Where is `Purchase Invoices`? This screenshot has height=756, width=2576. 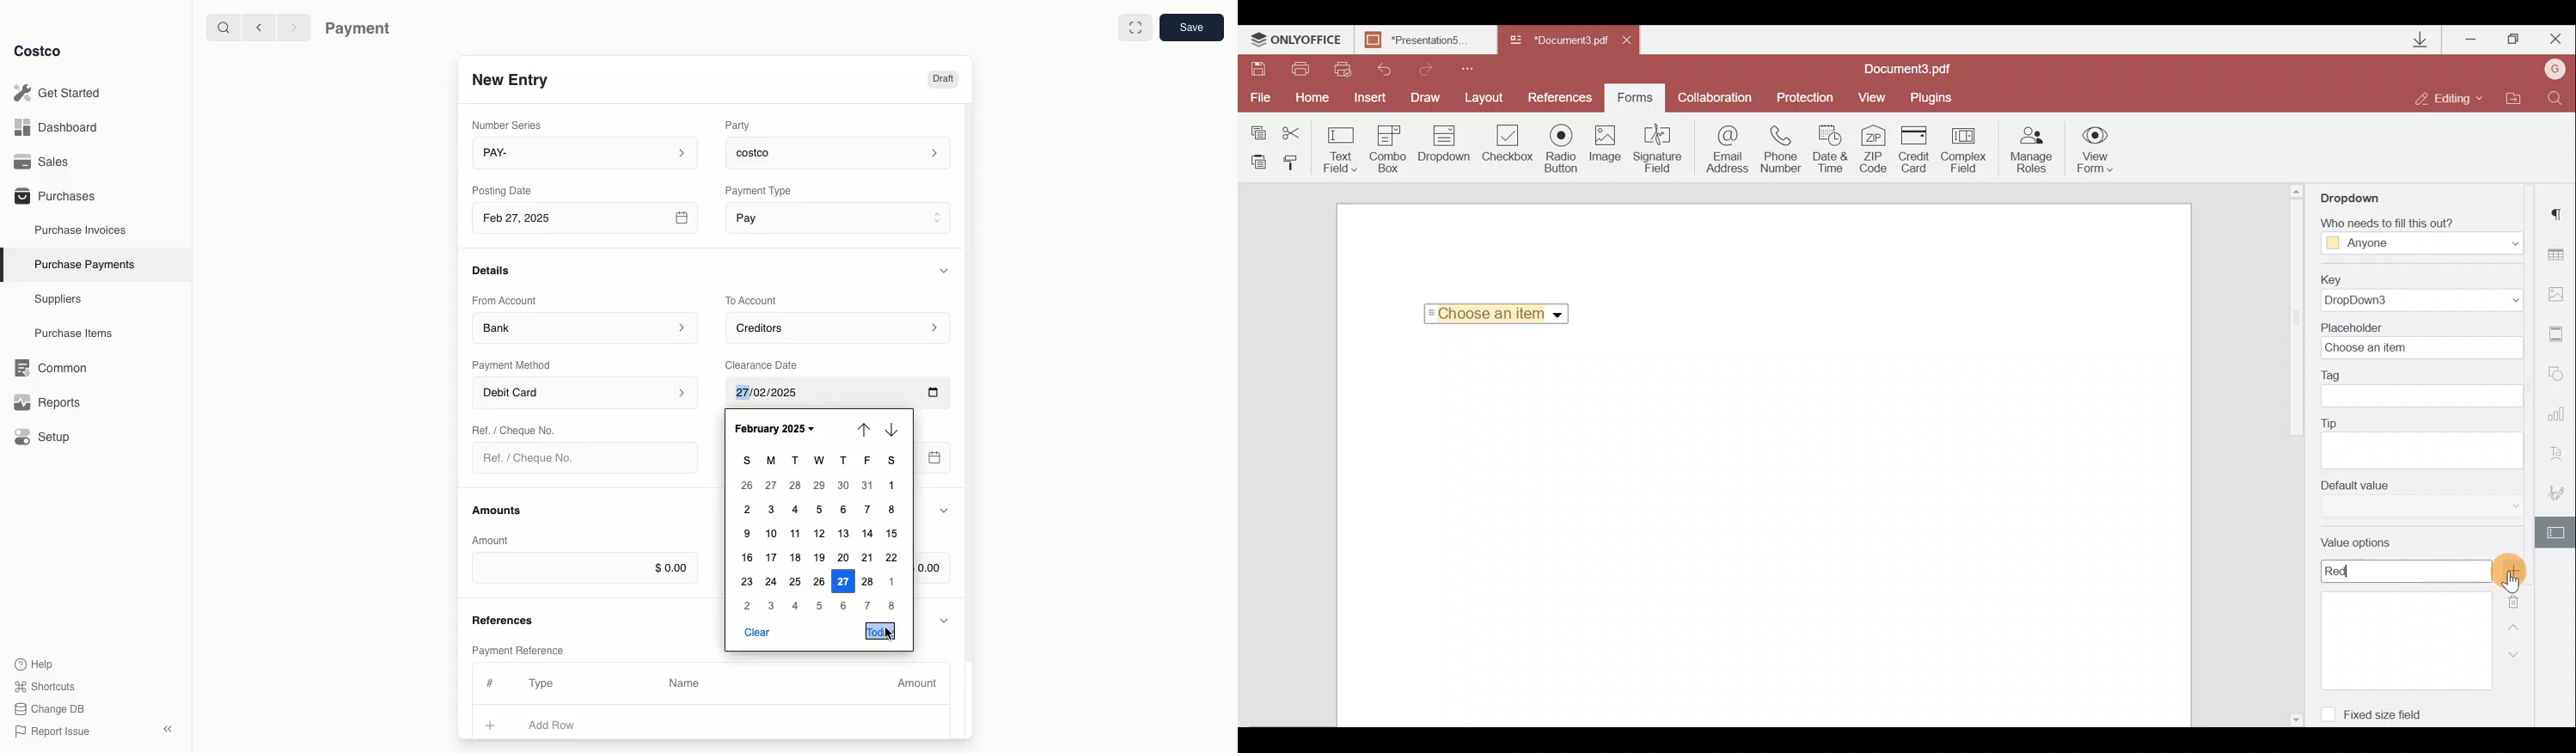
Purchase Invoices is located at coordinates (82, 230).